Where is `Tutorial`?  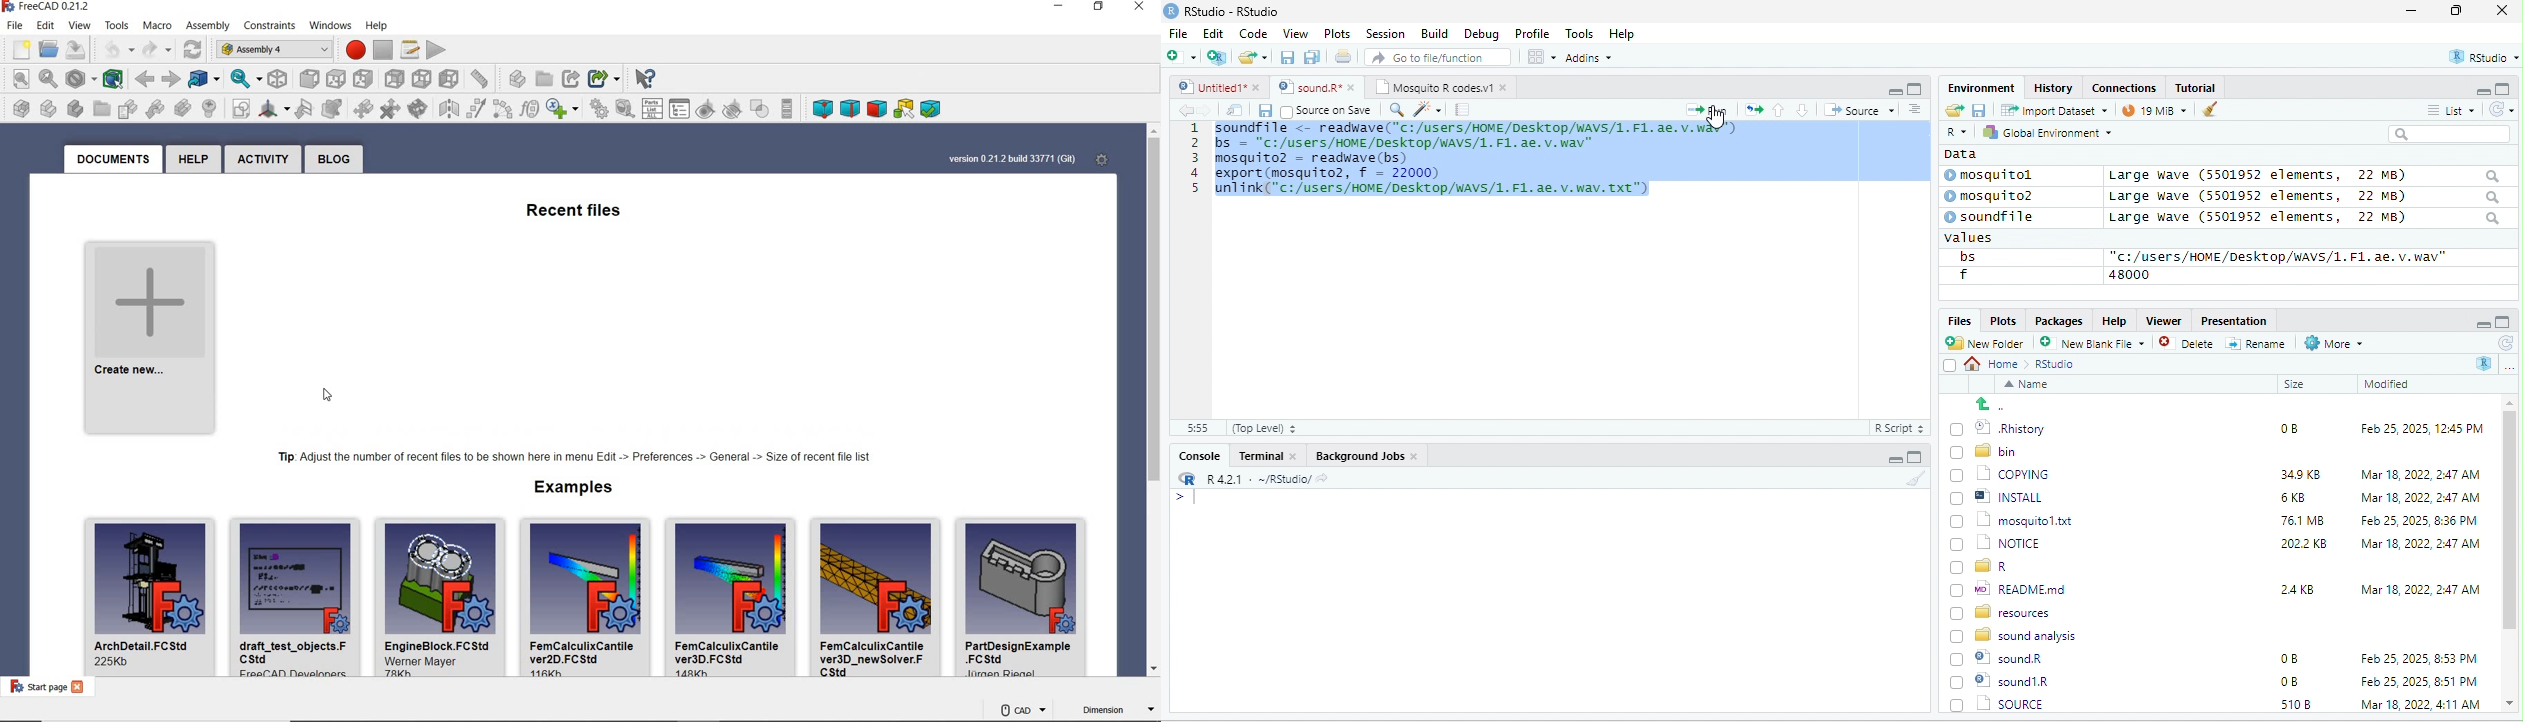
Tutorial is located at coordinates (2198, 87).